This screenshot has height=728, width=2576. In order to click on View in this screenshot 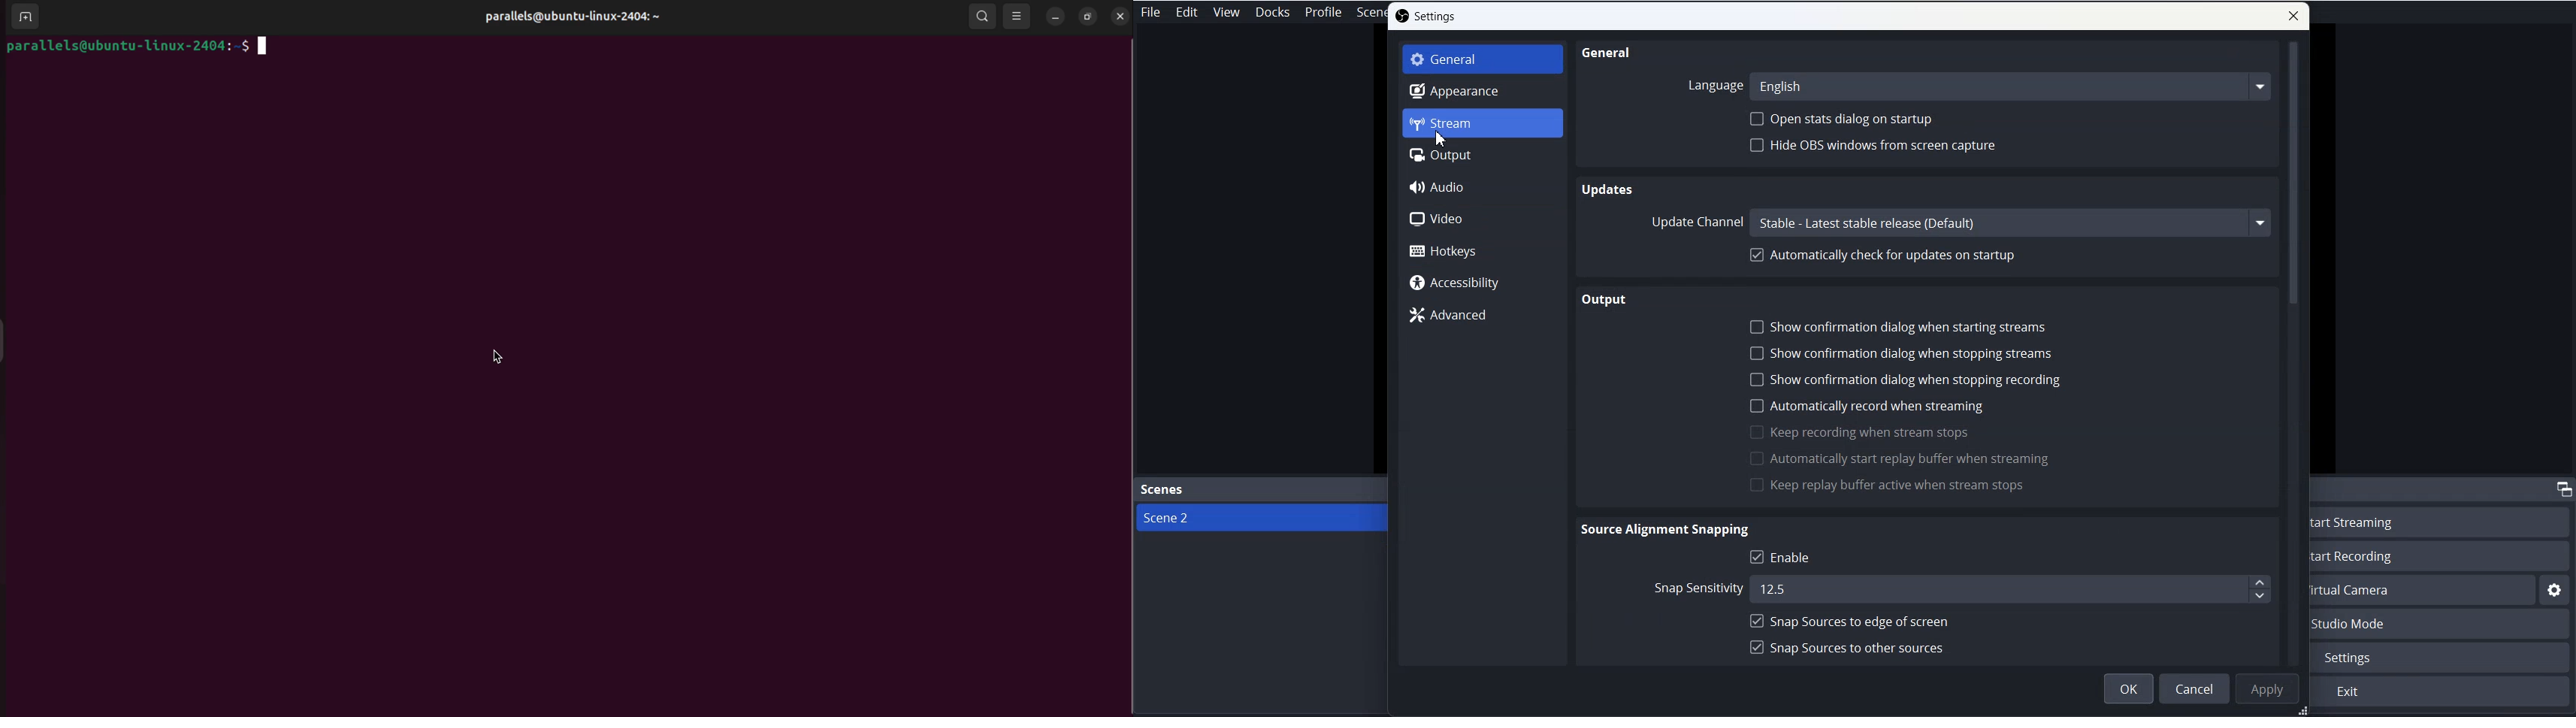, I will do `click(1226, 12)`.